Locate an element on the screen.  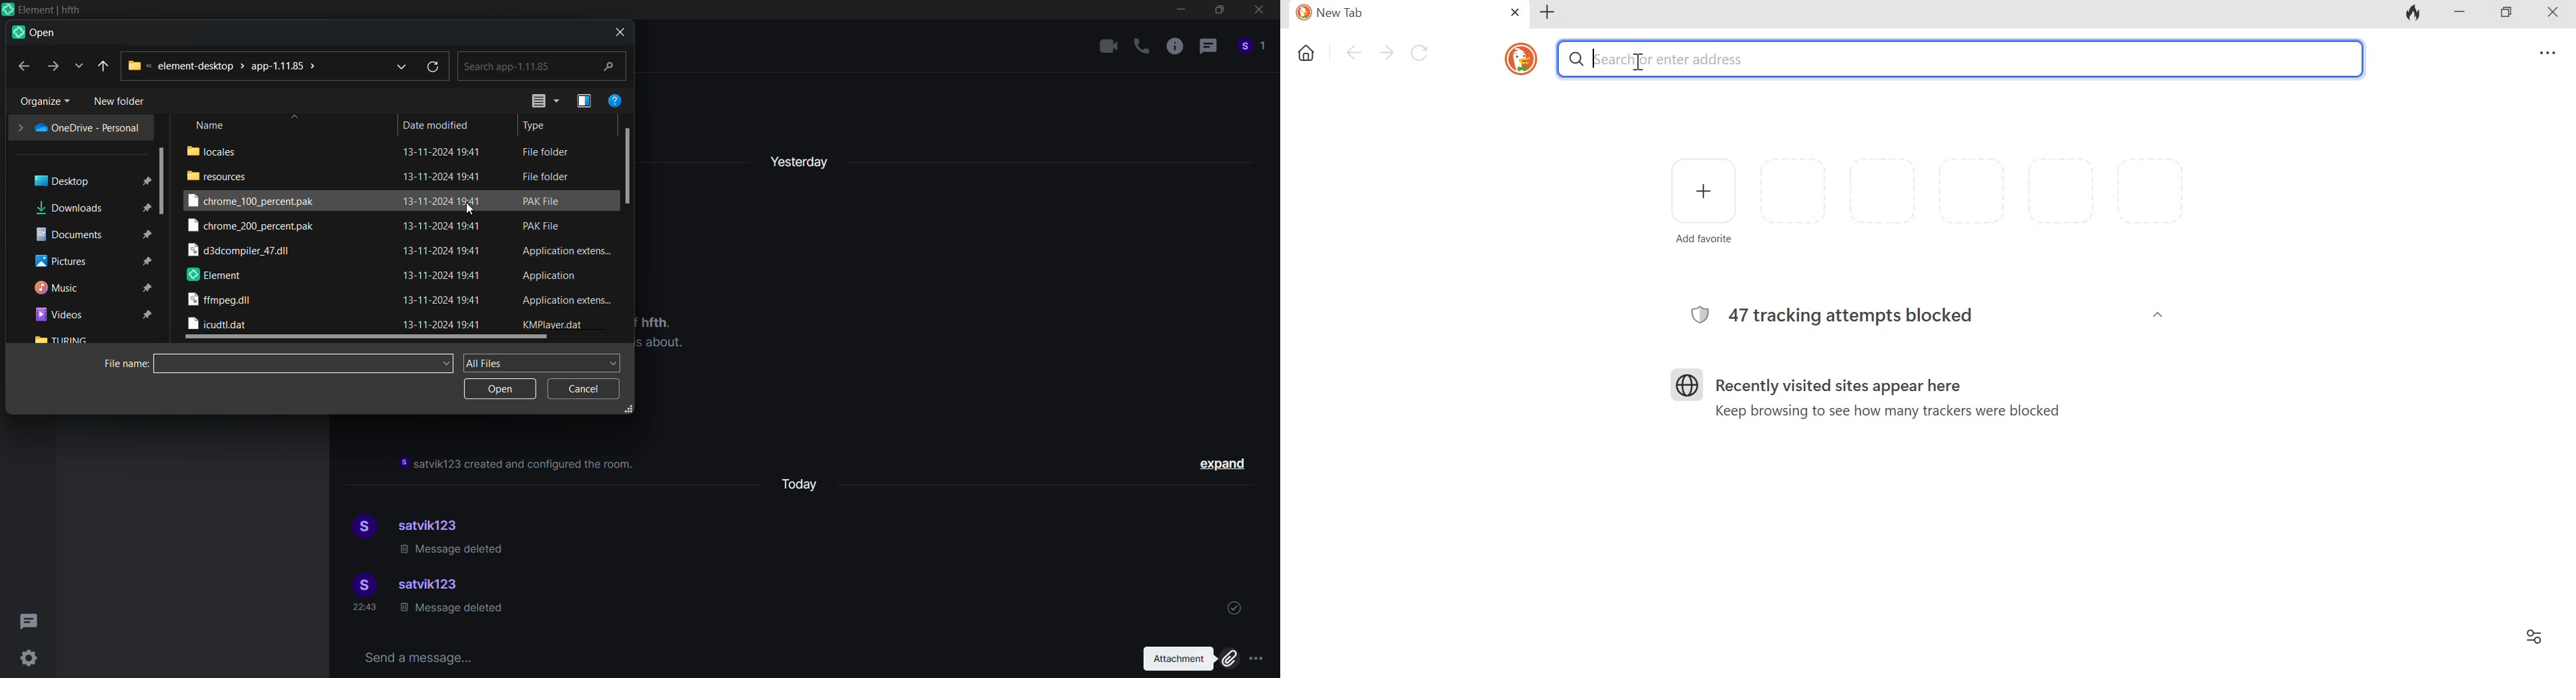
element is located at coordinates (215, 276).